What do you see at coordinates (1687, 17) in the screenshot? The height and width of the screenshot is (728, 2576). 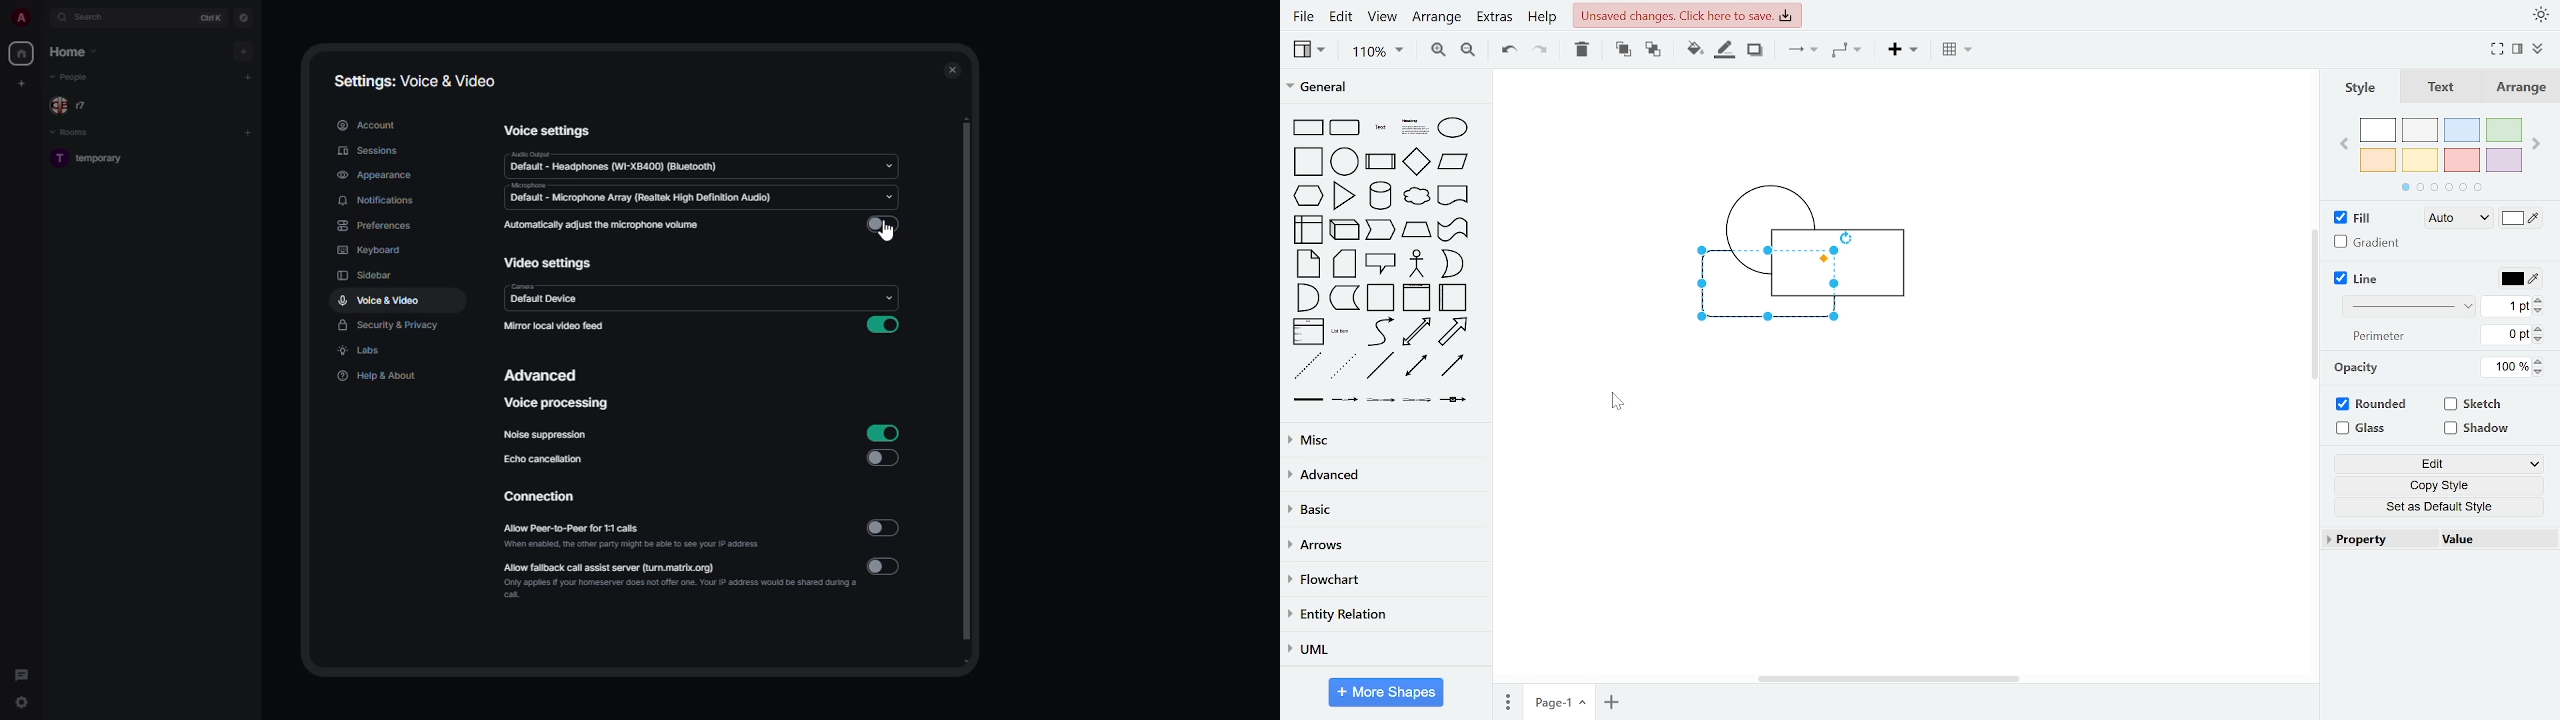 I see `unsaved changes. Click here to save` at bounding box center [1687, 17].